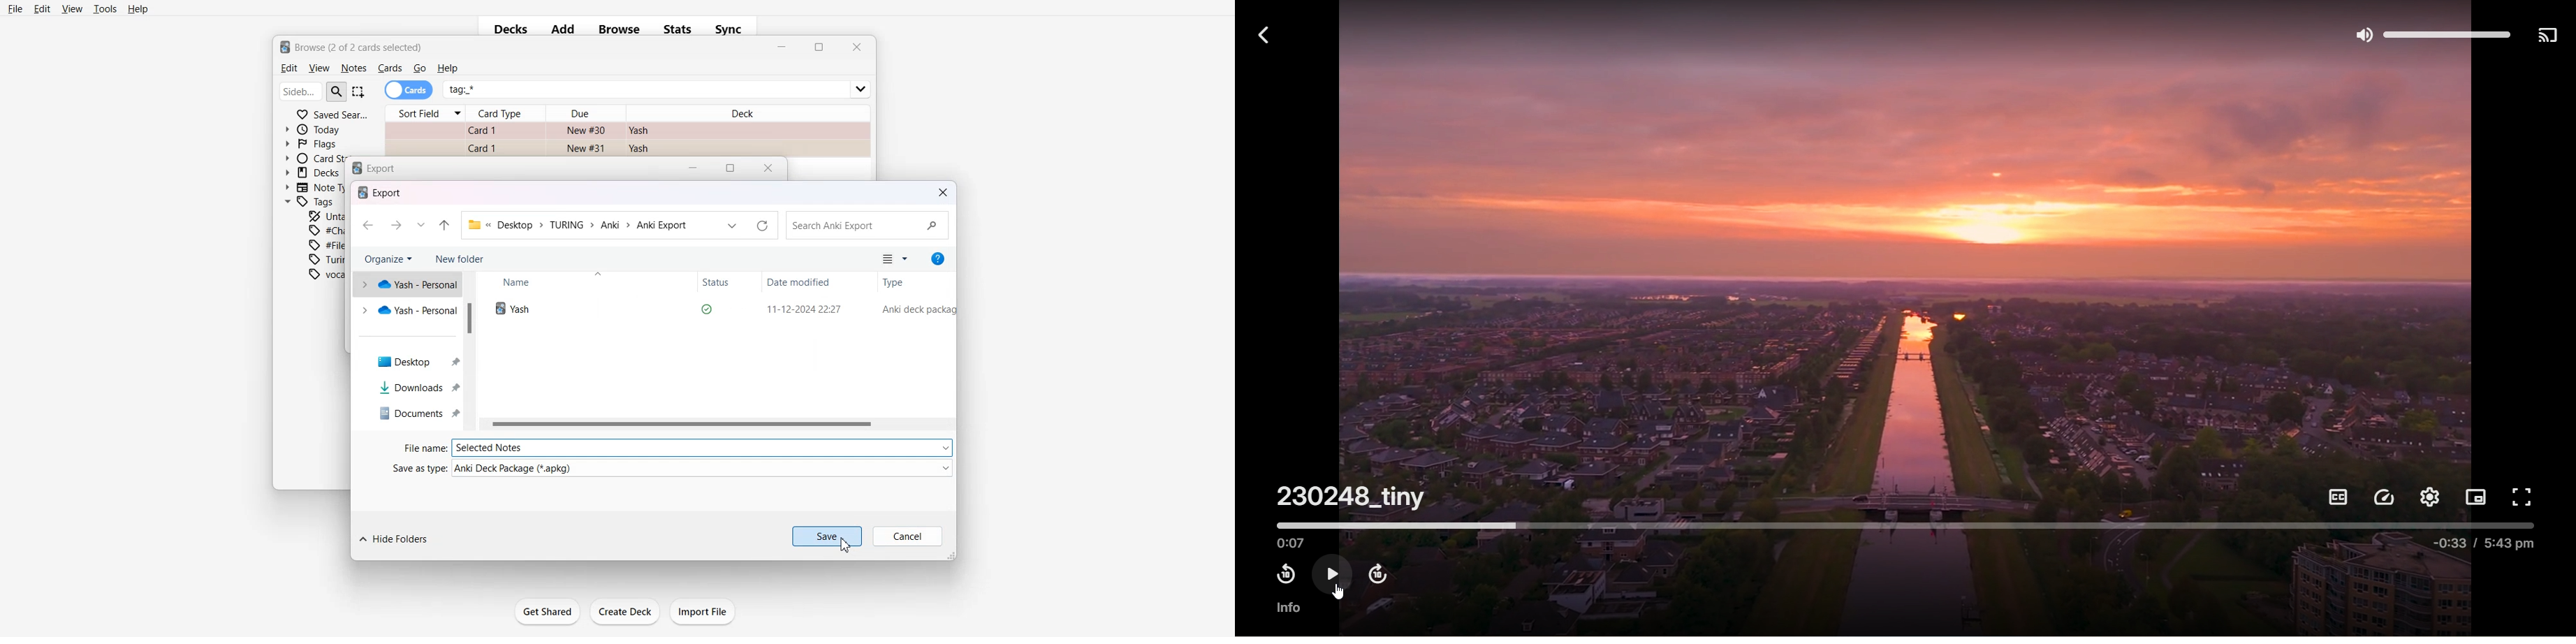  What do you see at coordinates (389, 259) in the screenshot?
I see `Organize` at bounding box center [389, 259].